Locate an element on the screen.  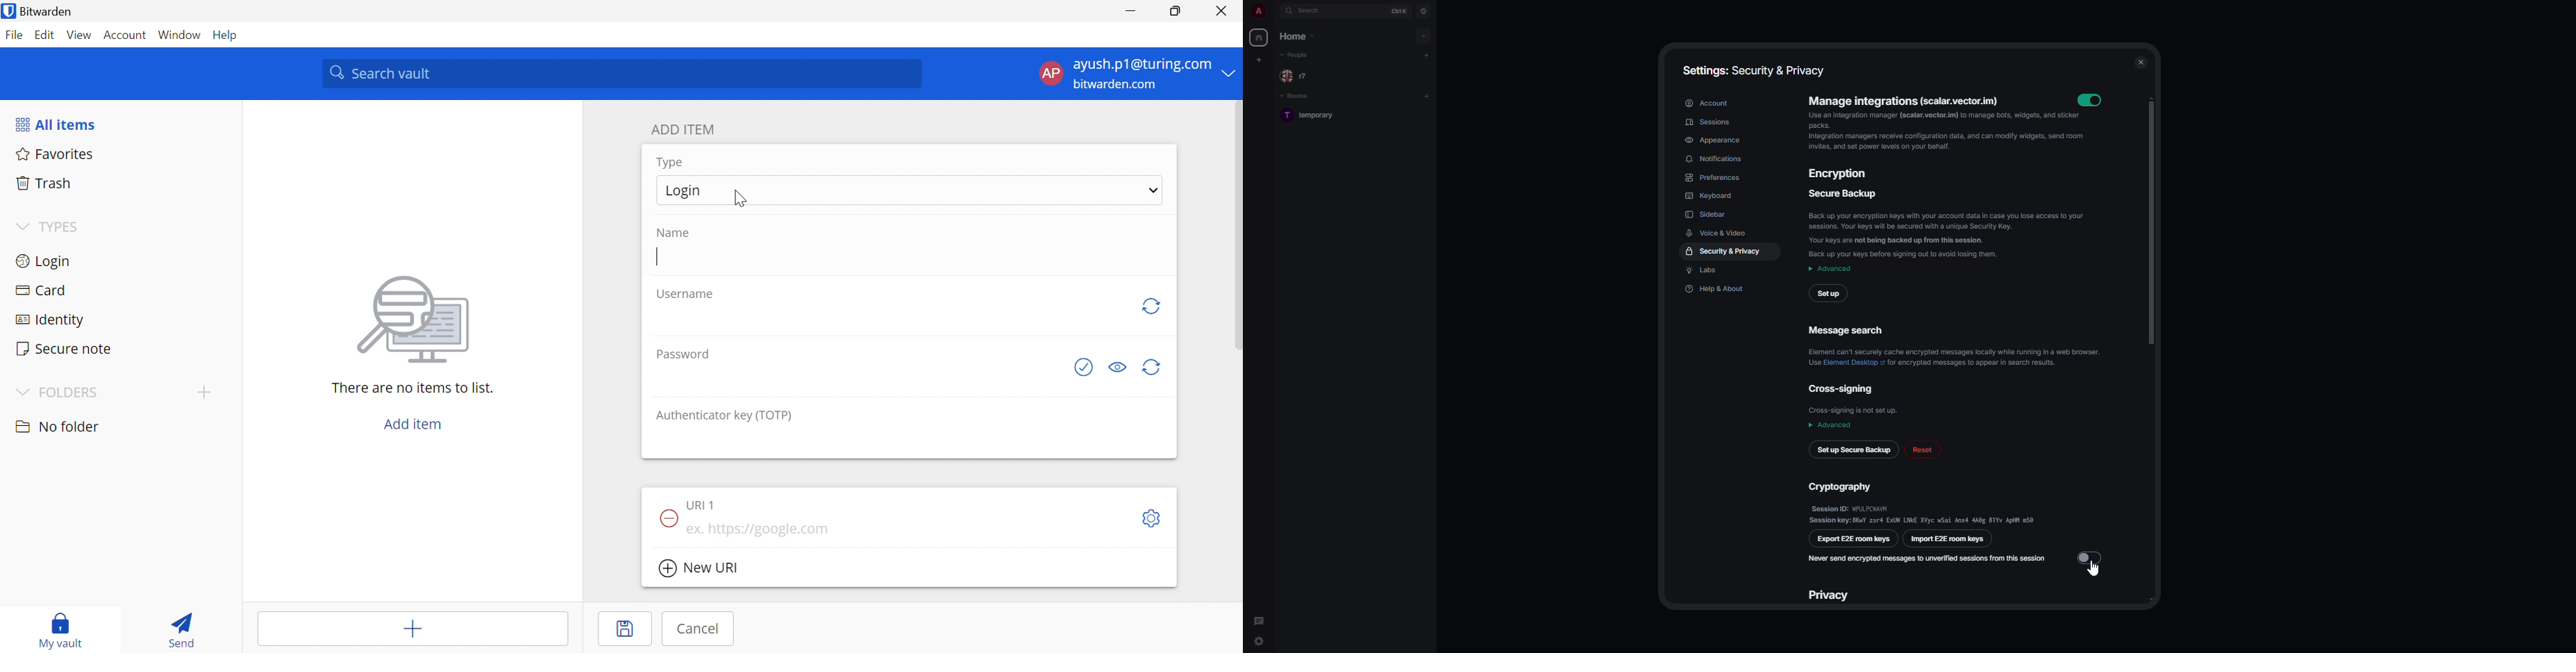
Trash is located at coordinates (44, 184).